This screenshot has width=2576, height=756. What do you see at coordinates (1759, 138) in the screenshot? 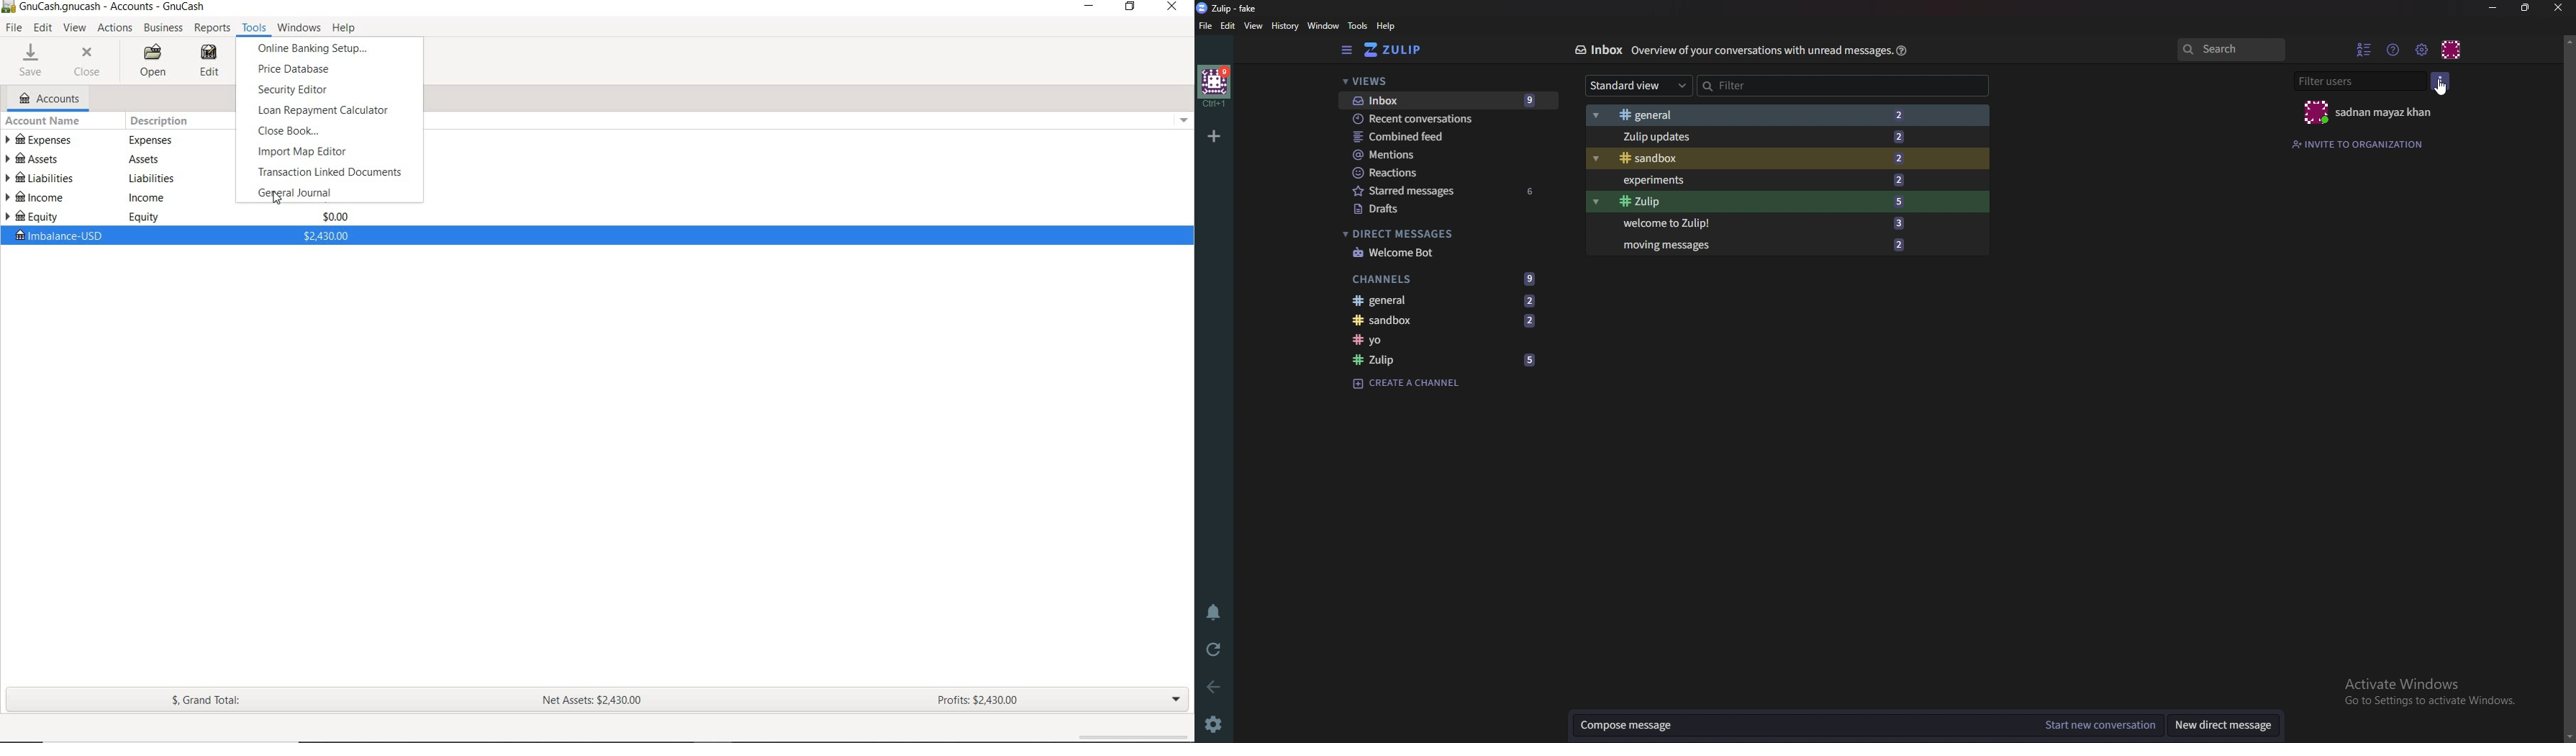
I see `Zulip updates` at bounding box center [1759, 138].